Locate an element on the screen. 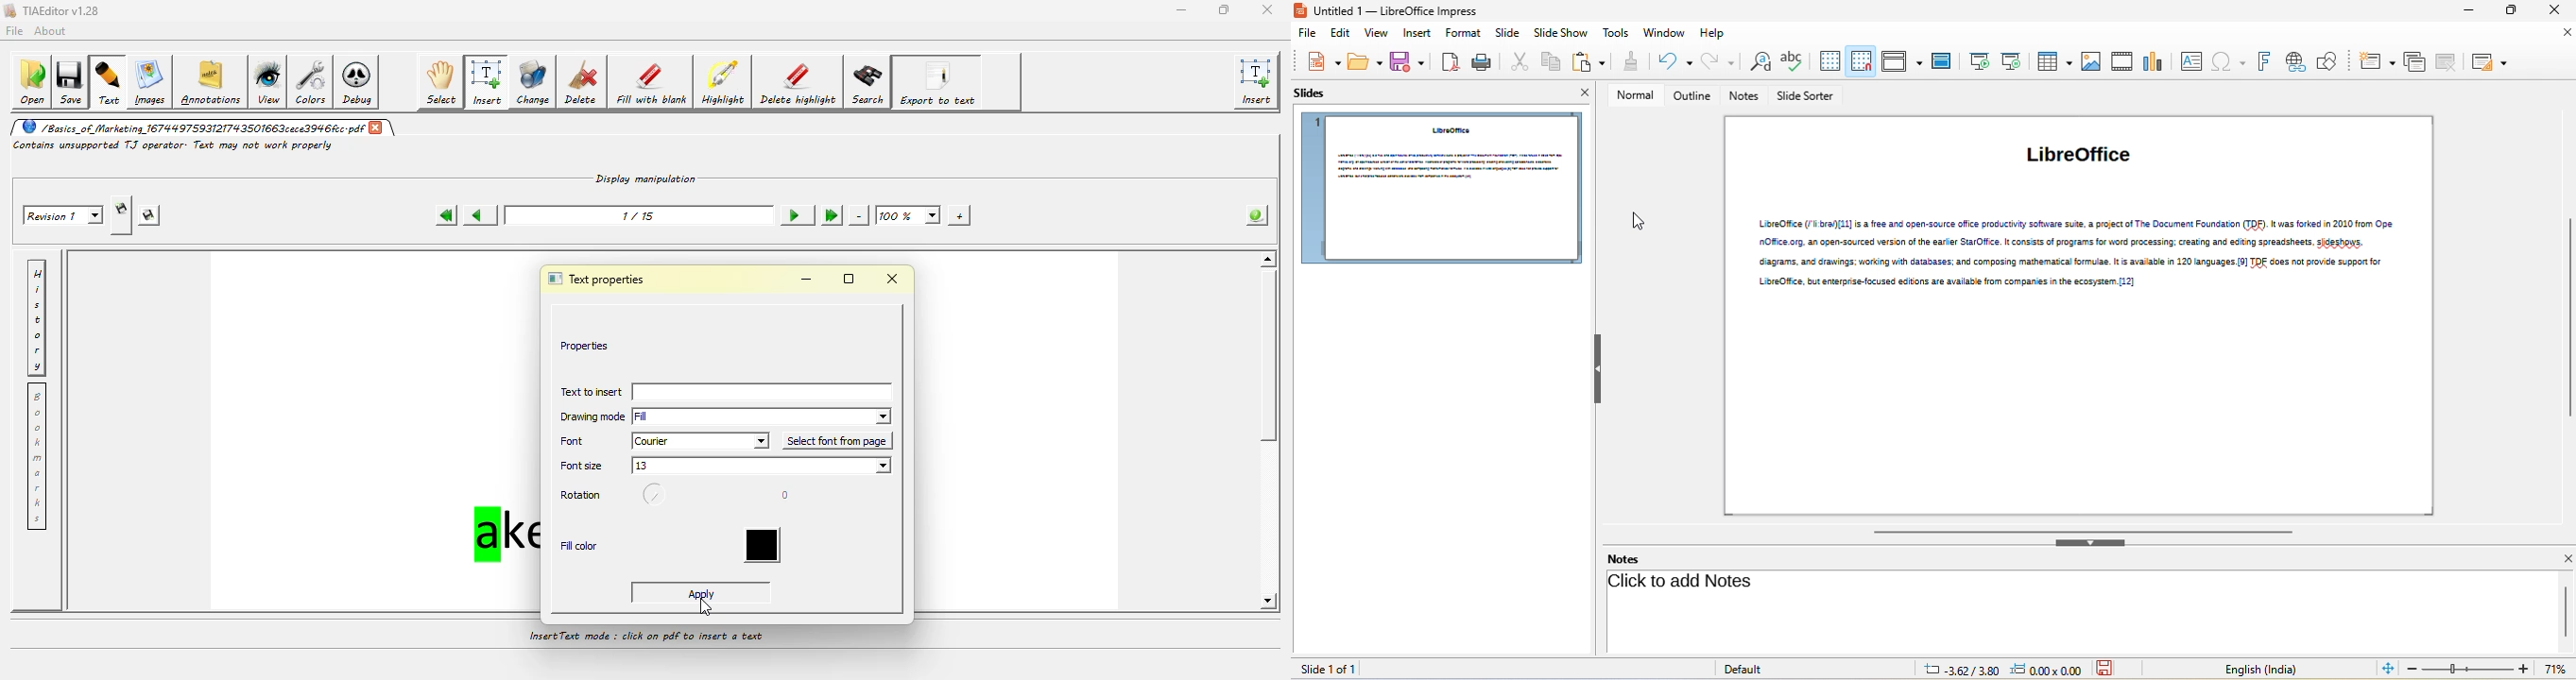 This screenshot has height=700, width=2576. LibreOffice (li braV)[11] is a free and open-source office productivity software suite, a project of The Document Foundation (TDF). It was forked in 2010 from Ope is located at coordinates (2075, 223).